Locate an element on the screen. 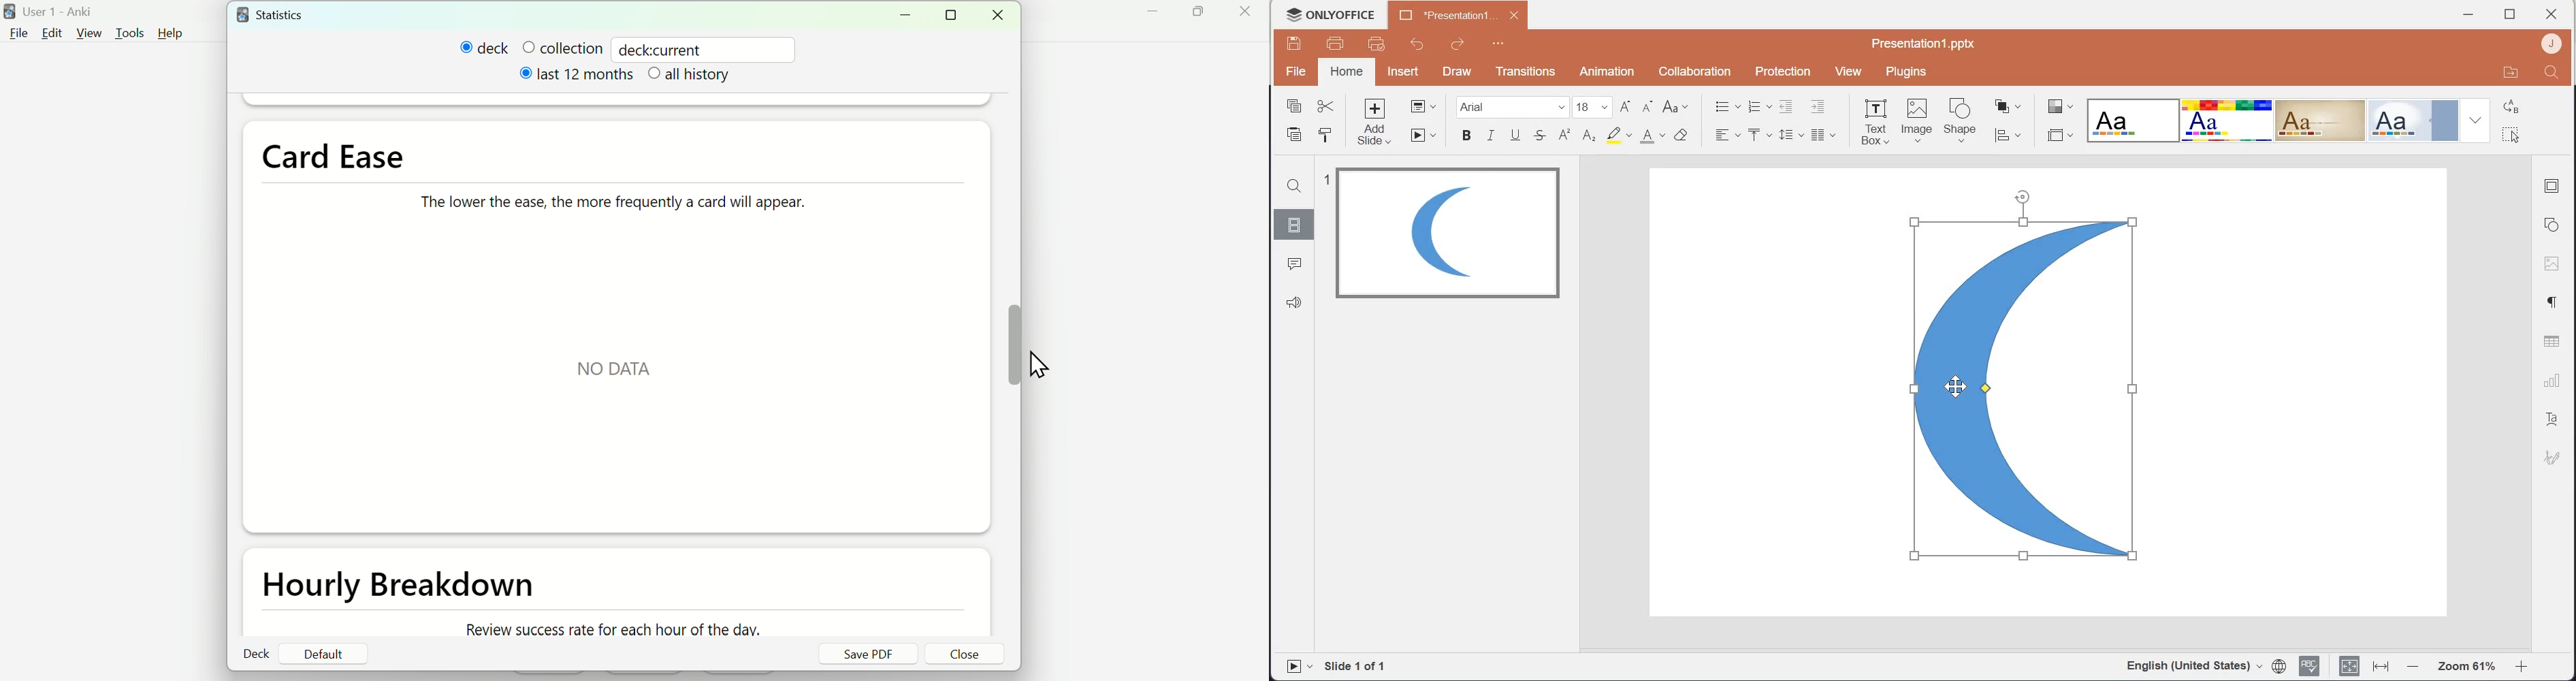 This screenshot has width=2576, height=700. Highlight color is located at coordinates (1620, 135).